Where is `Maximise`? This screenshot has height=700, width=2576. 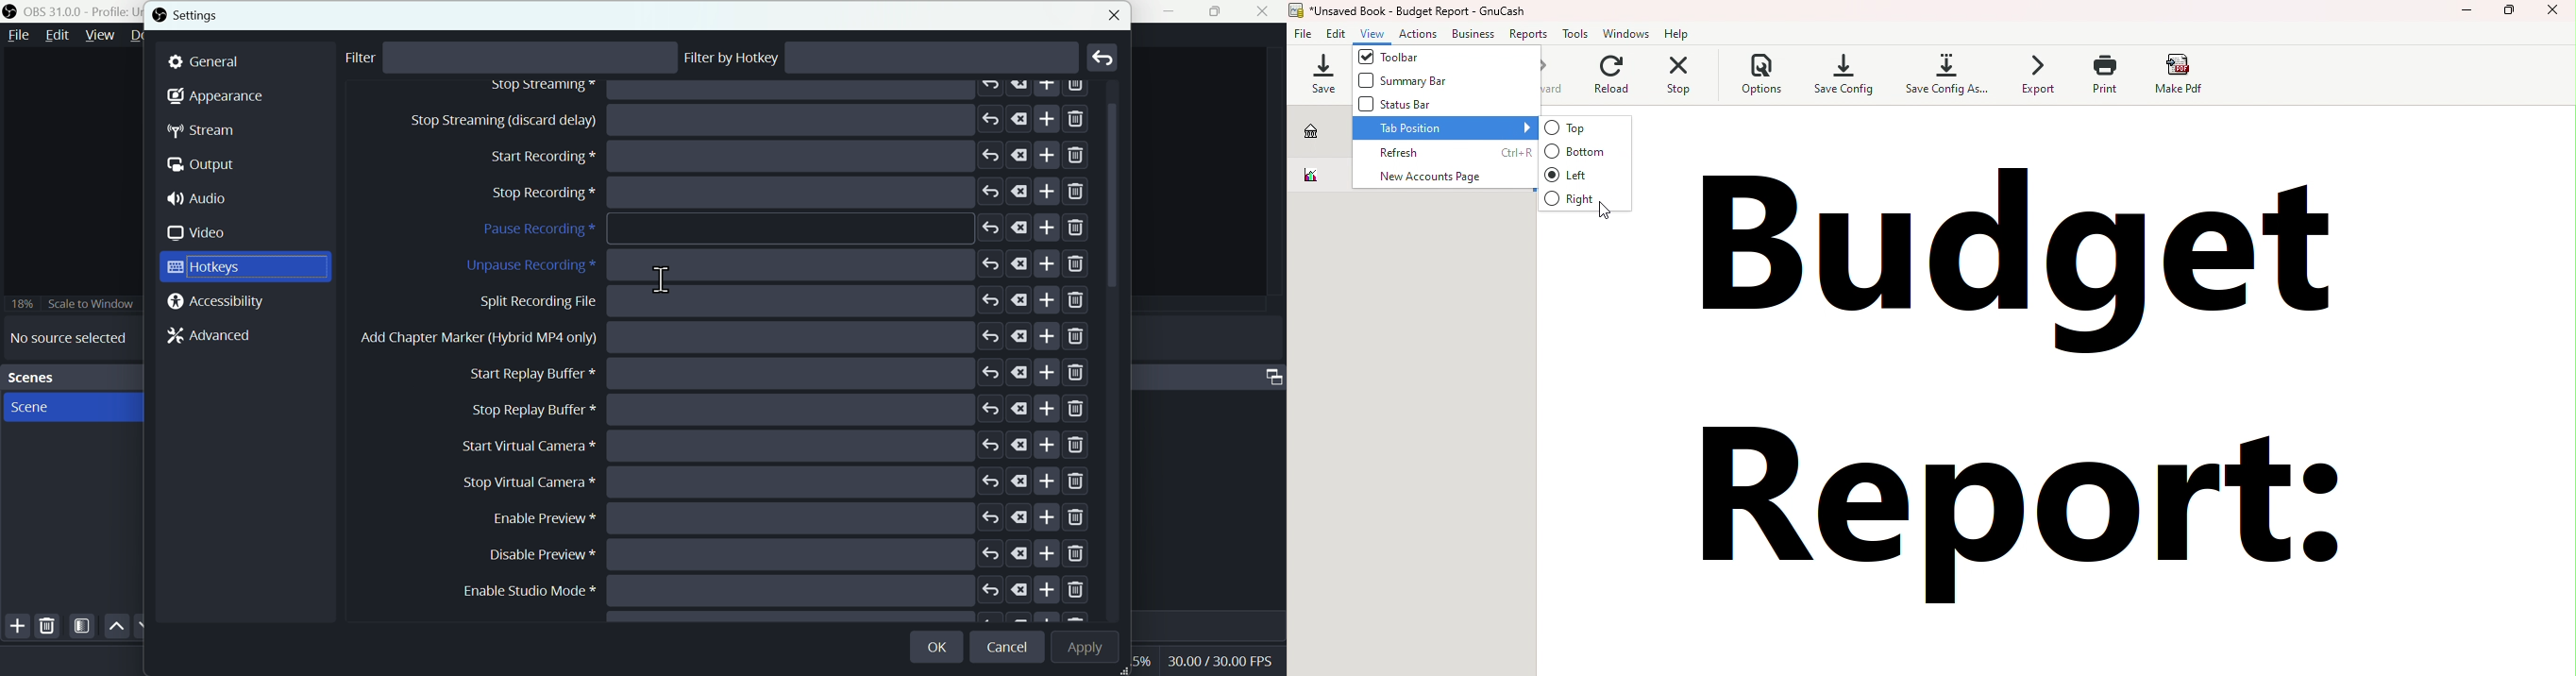 Maximise is located at coordinates (1221, 11).